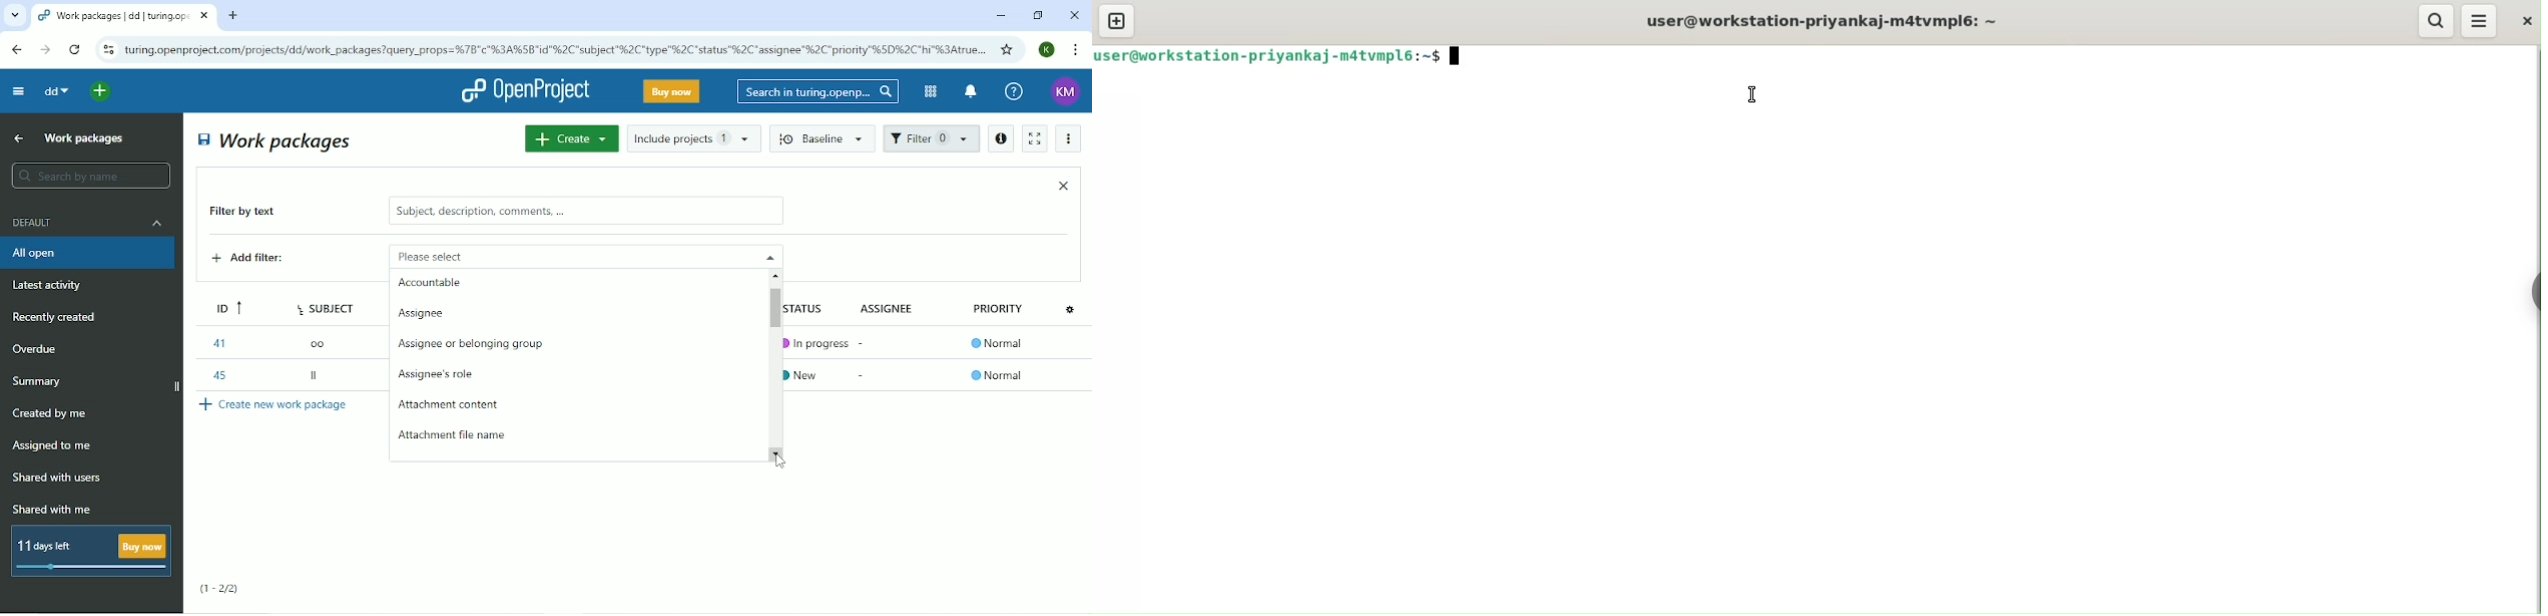  Describe the element at coordinates (525, 91) in the screenshot. I see `OpenProject` at that location.